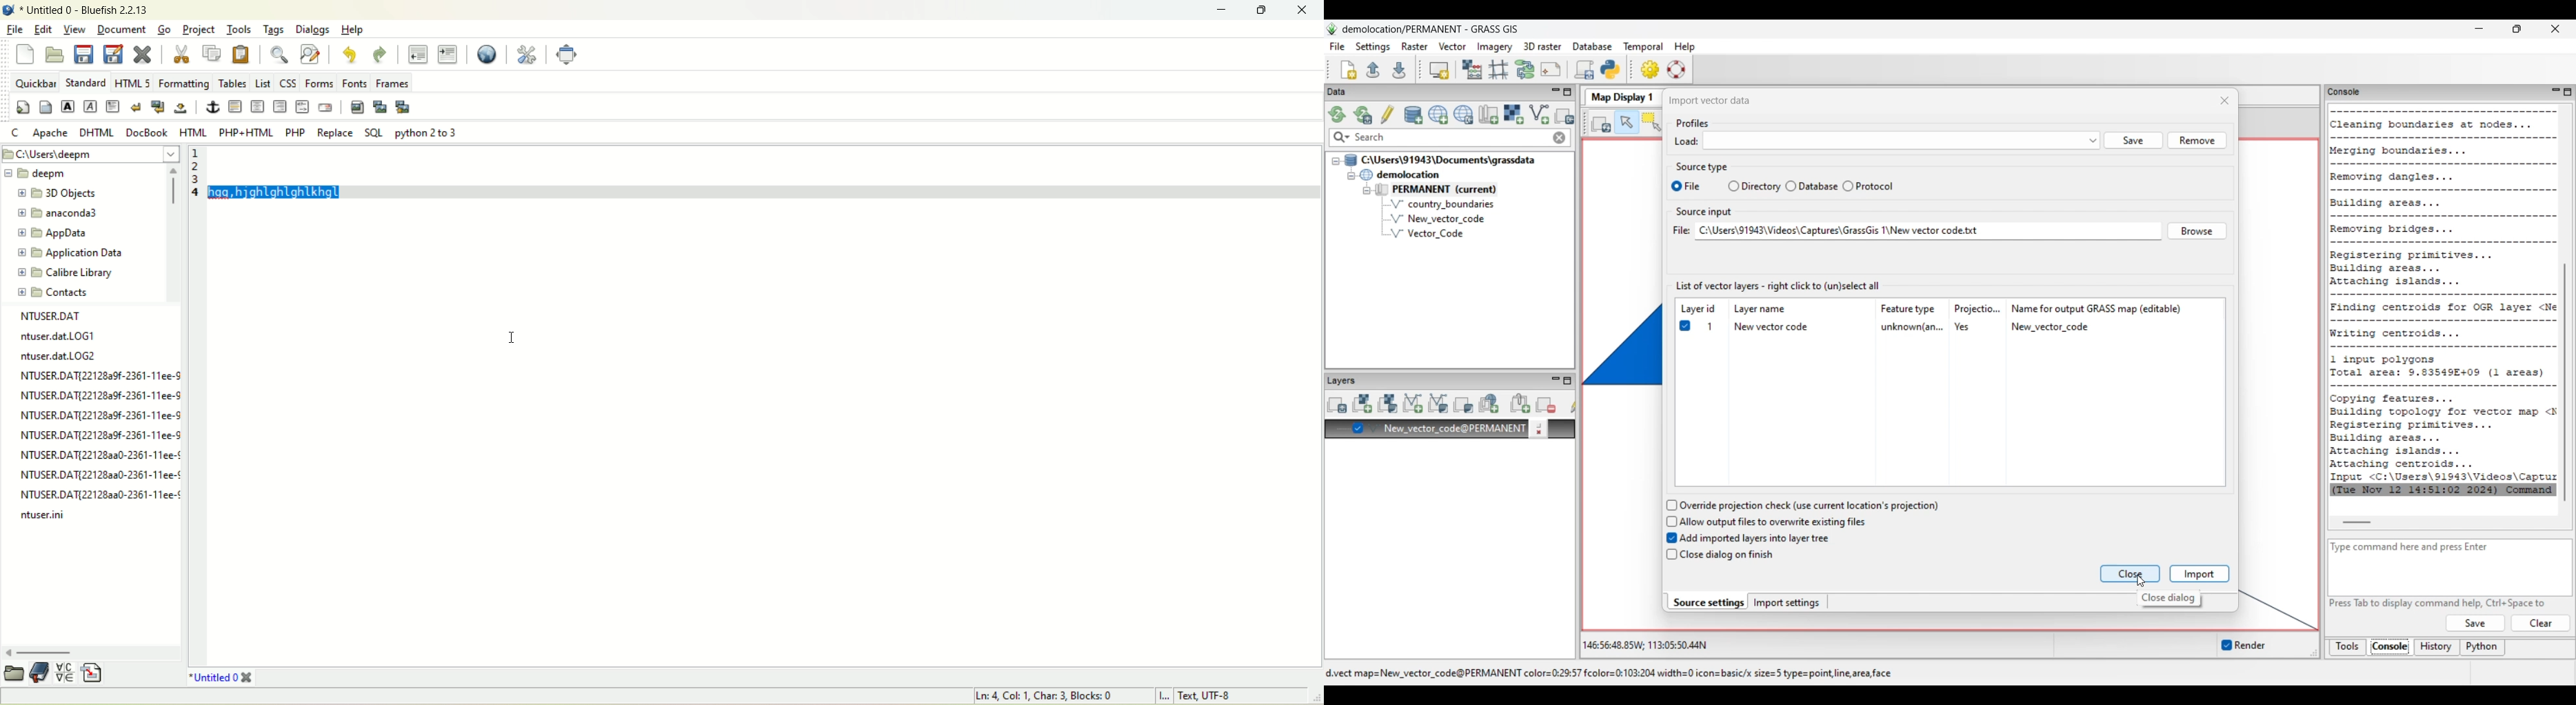  What do you see at coordinates (1542, 46) in the screenshot?
I see `3D raster menu` at bounding box center [1542, 46].